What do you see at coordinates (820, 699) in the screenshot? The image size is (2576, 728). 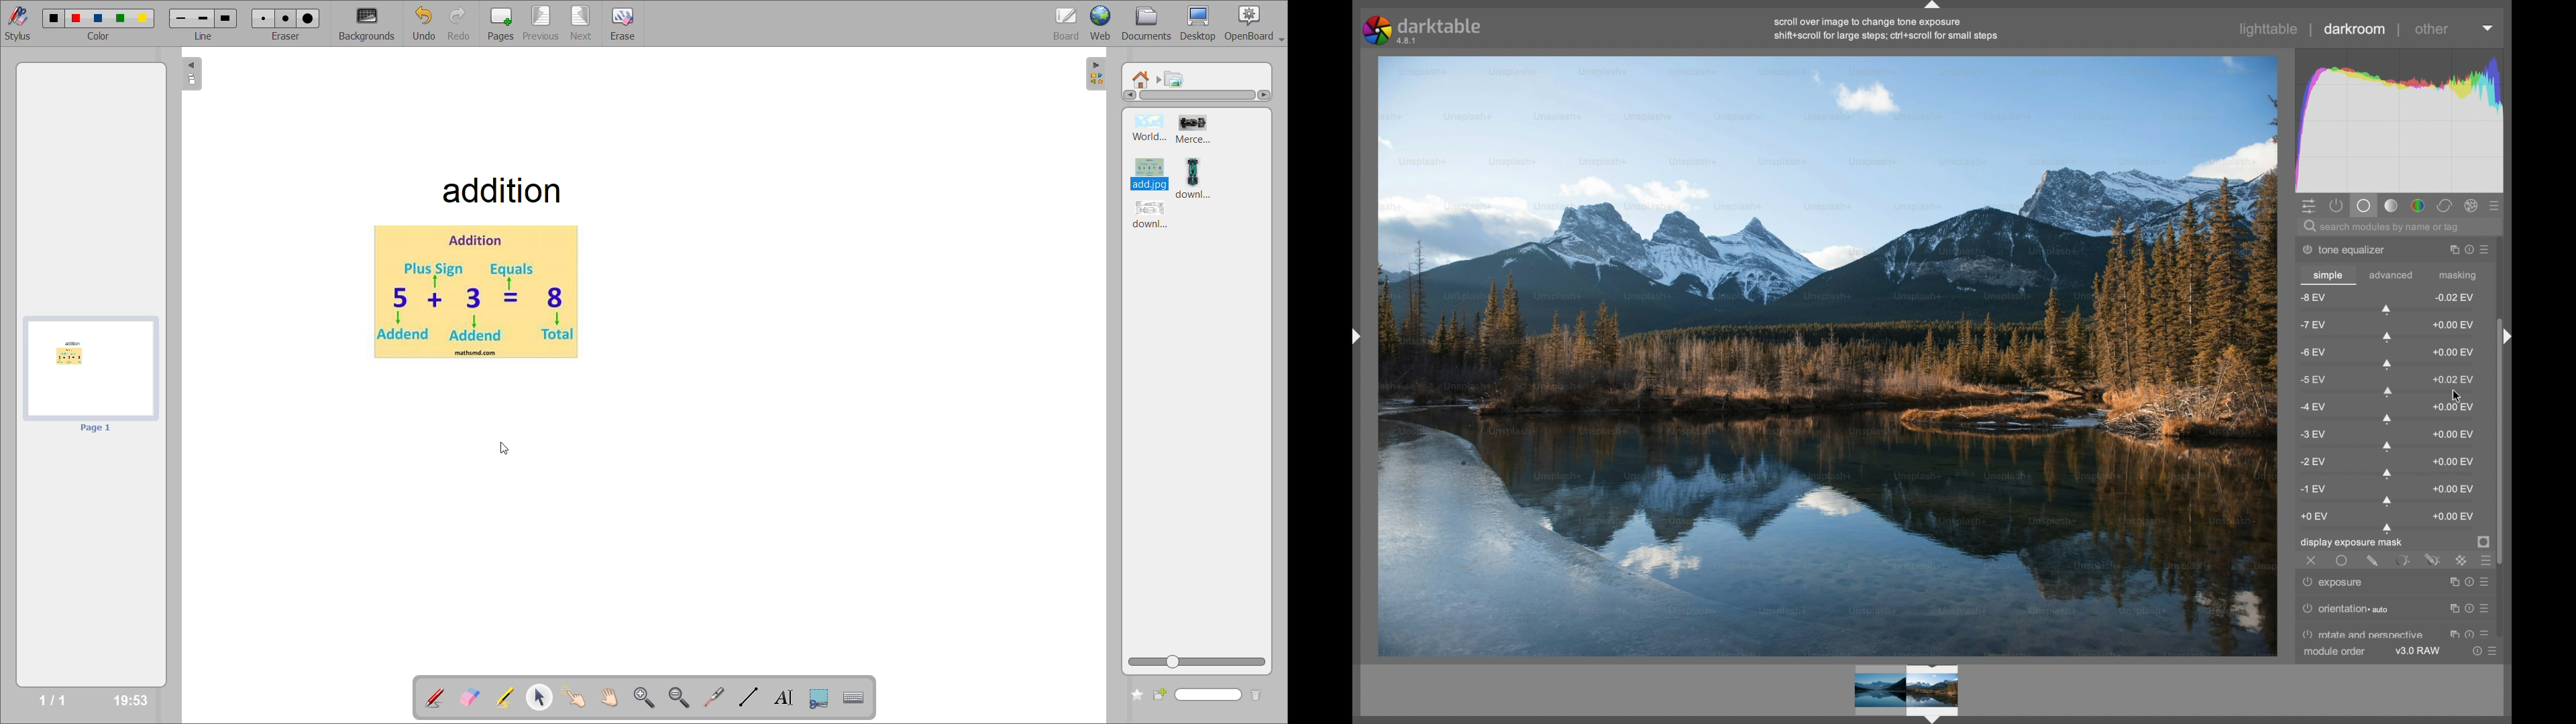 I see `capture part of the screen` at bounding box center [820, 699].